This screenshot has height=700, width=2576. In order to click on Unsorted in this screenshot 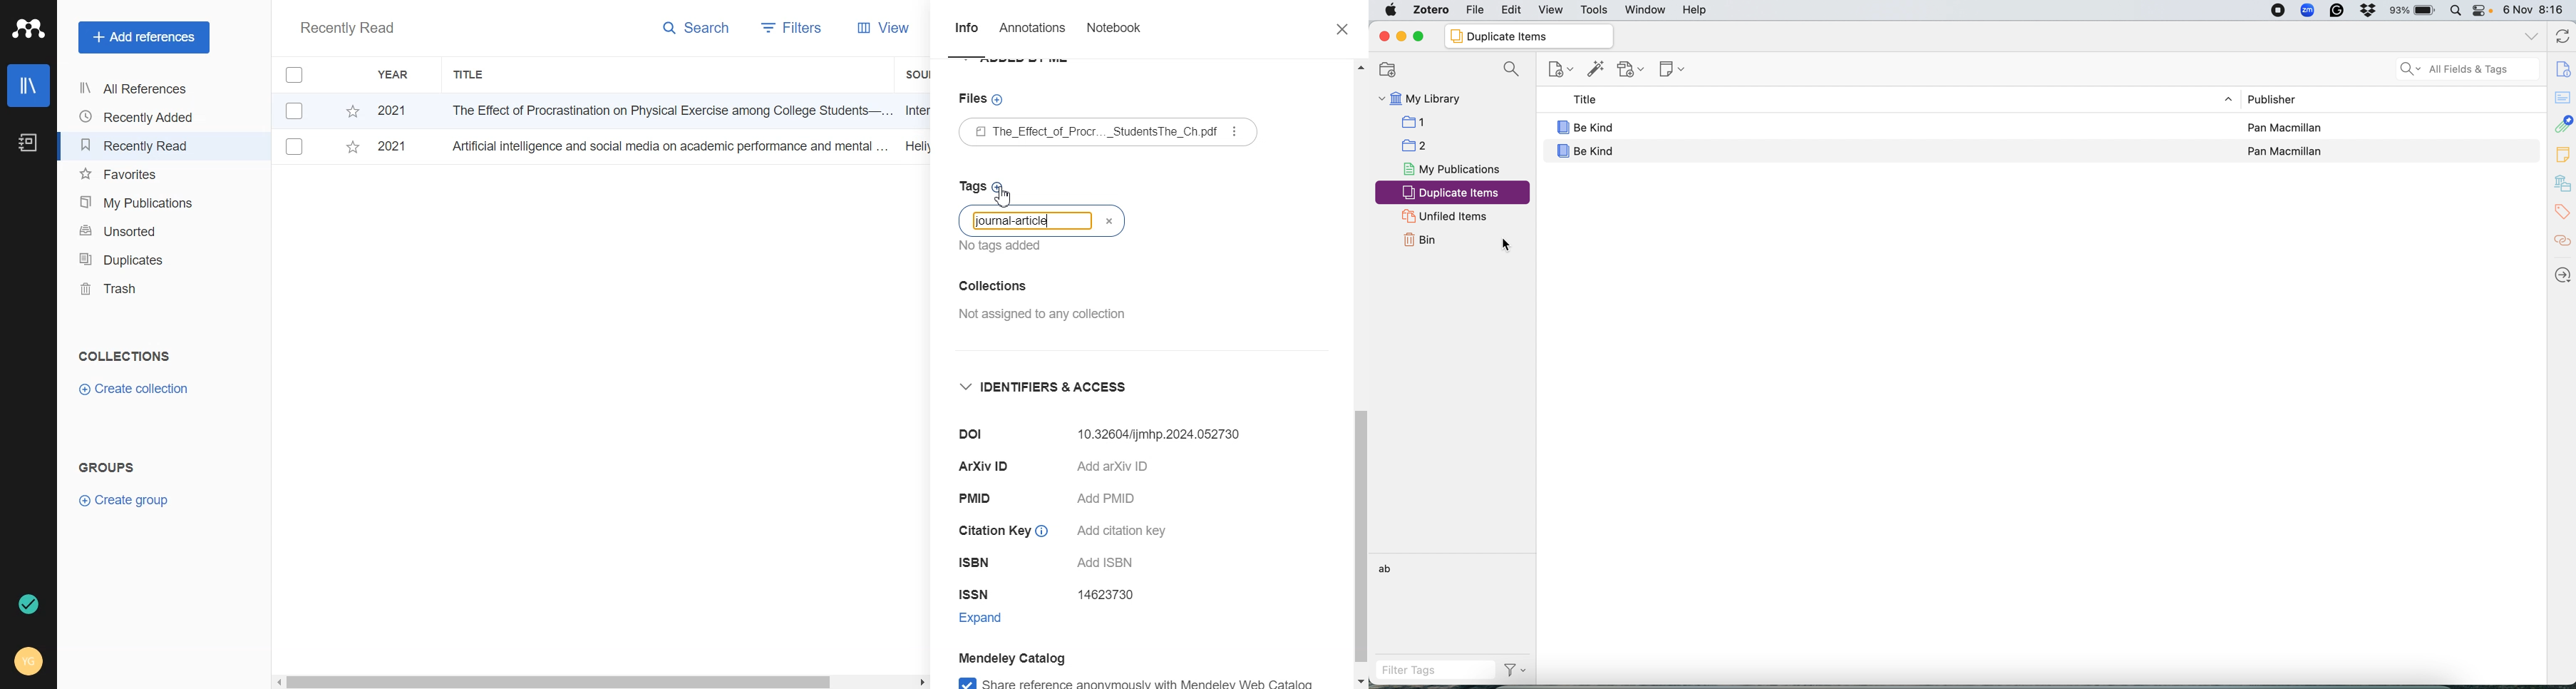, I will do `click(140, 230)`.